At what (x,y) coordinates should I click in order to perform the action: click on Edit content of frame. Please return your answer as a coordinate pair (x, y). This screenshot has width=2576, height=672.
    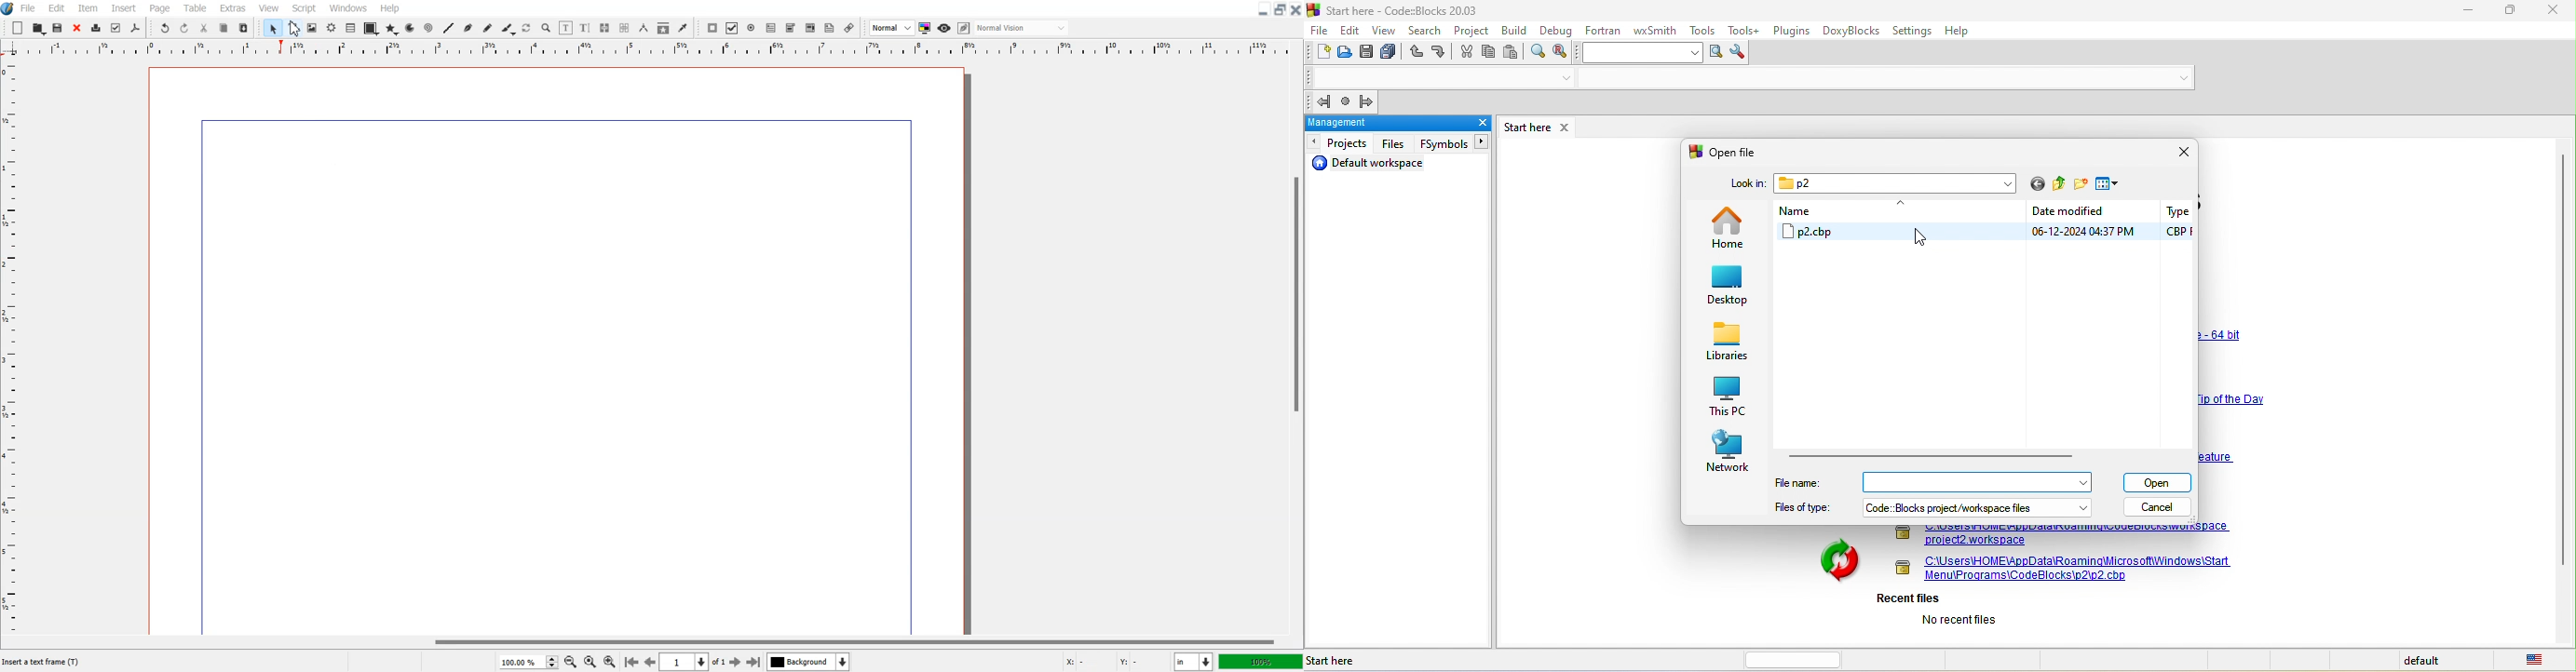
    Looking at the image, I should click on (566, 28).